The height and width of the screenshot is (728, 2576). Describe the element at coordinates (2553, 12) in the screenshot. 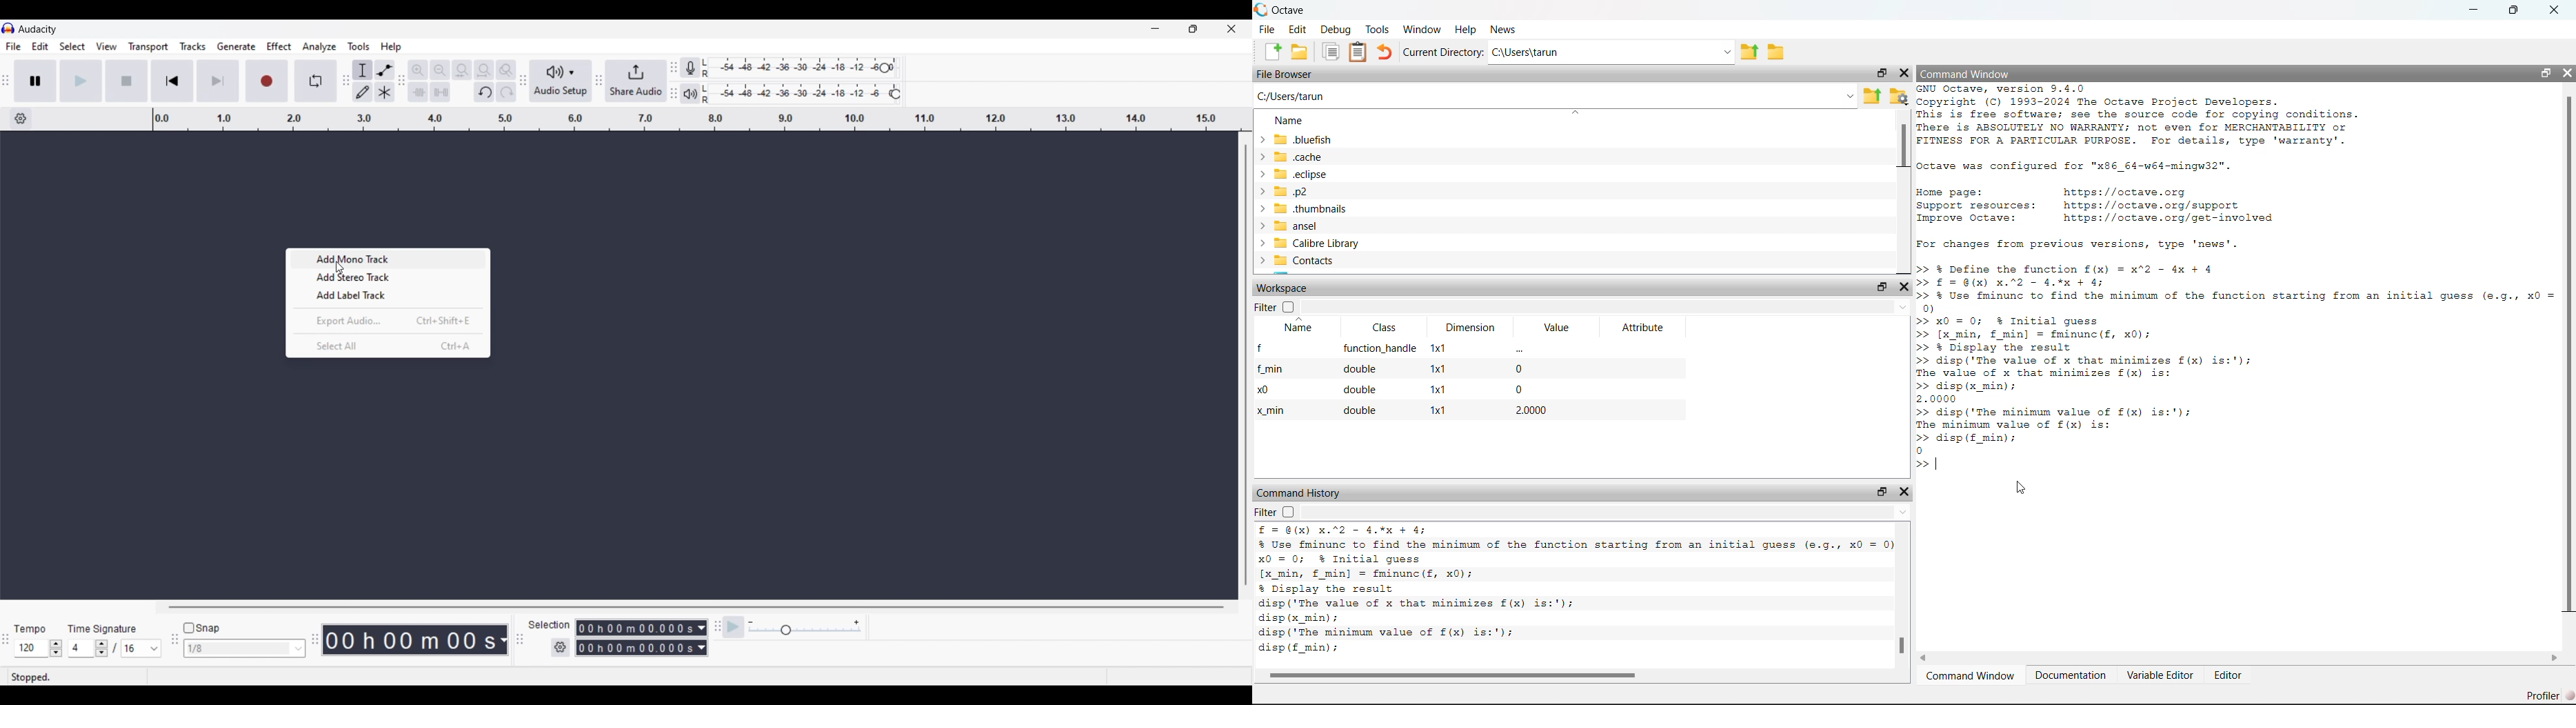

I see `Close` at that location.